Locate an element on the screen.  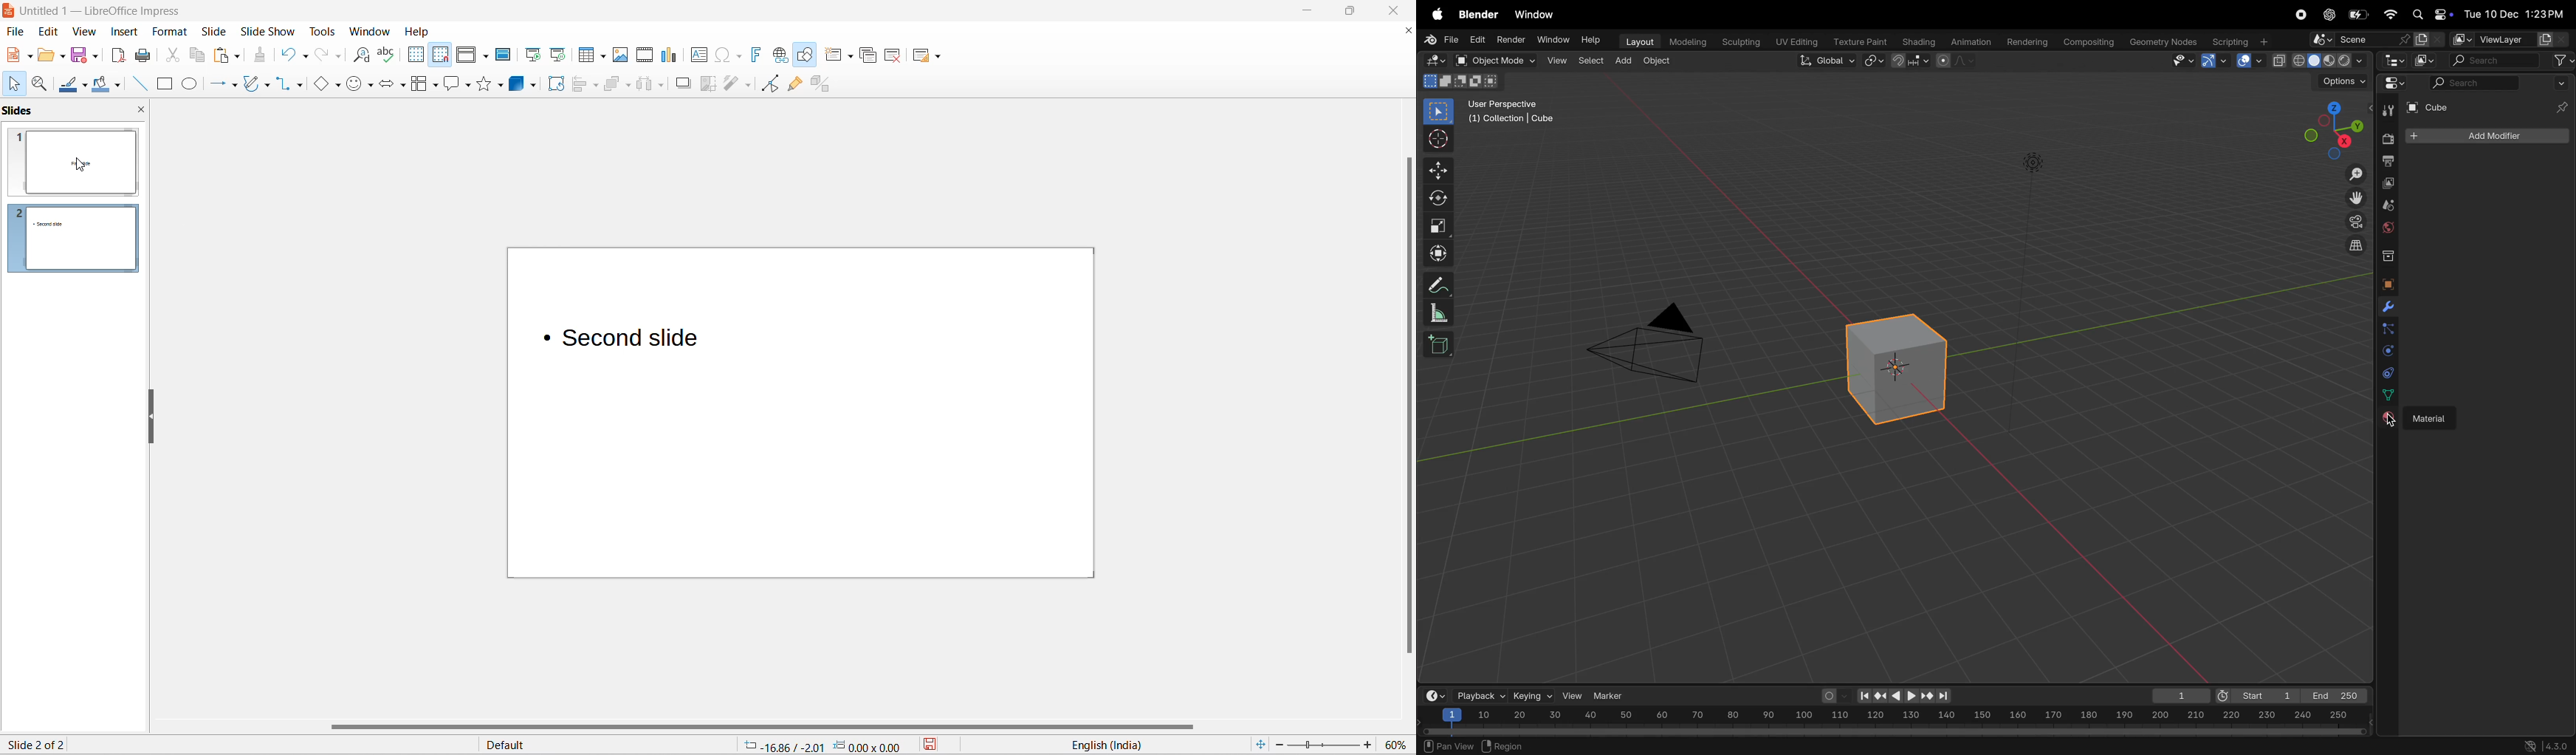
insert fontwork text is located at coordinates (755, 55).